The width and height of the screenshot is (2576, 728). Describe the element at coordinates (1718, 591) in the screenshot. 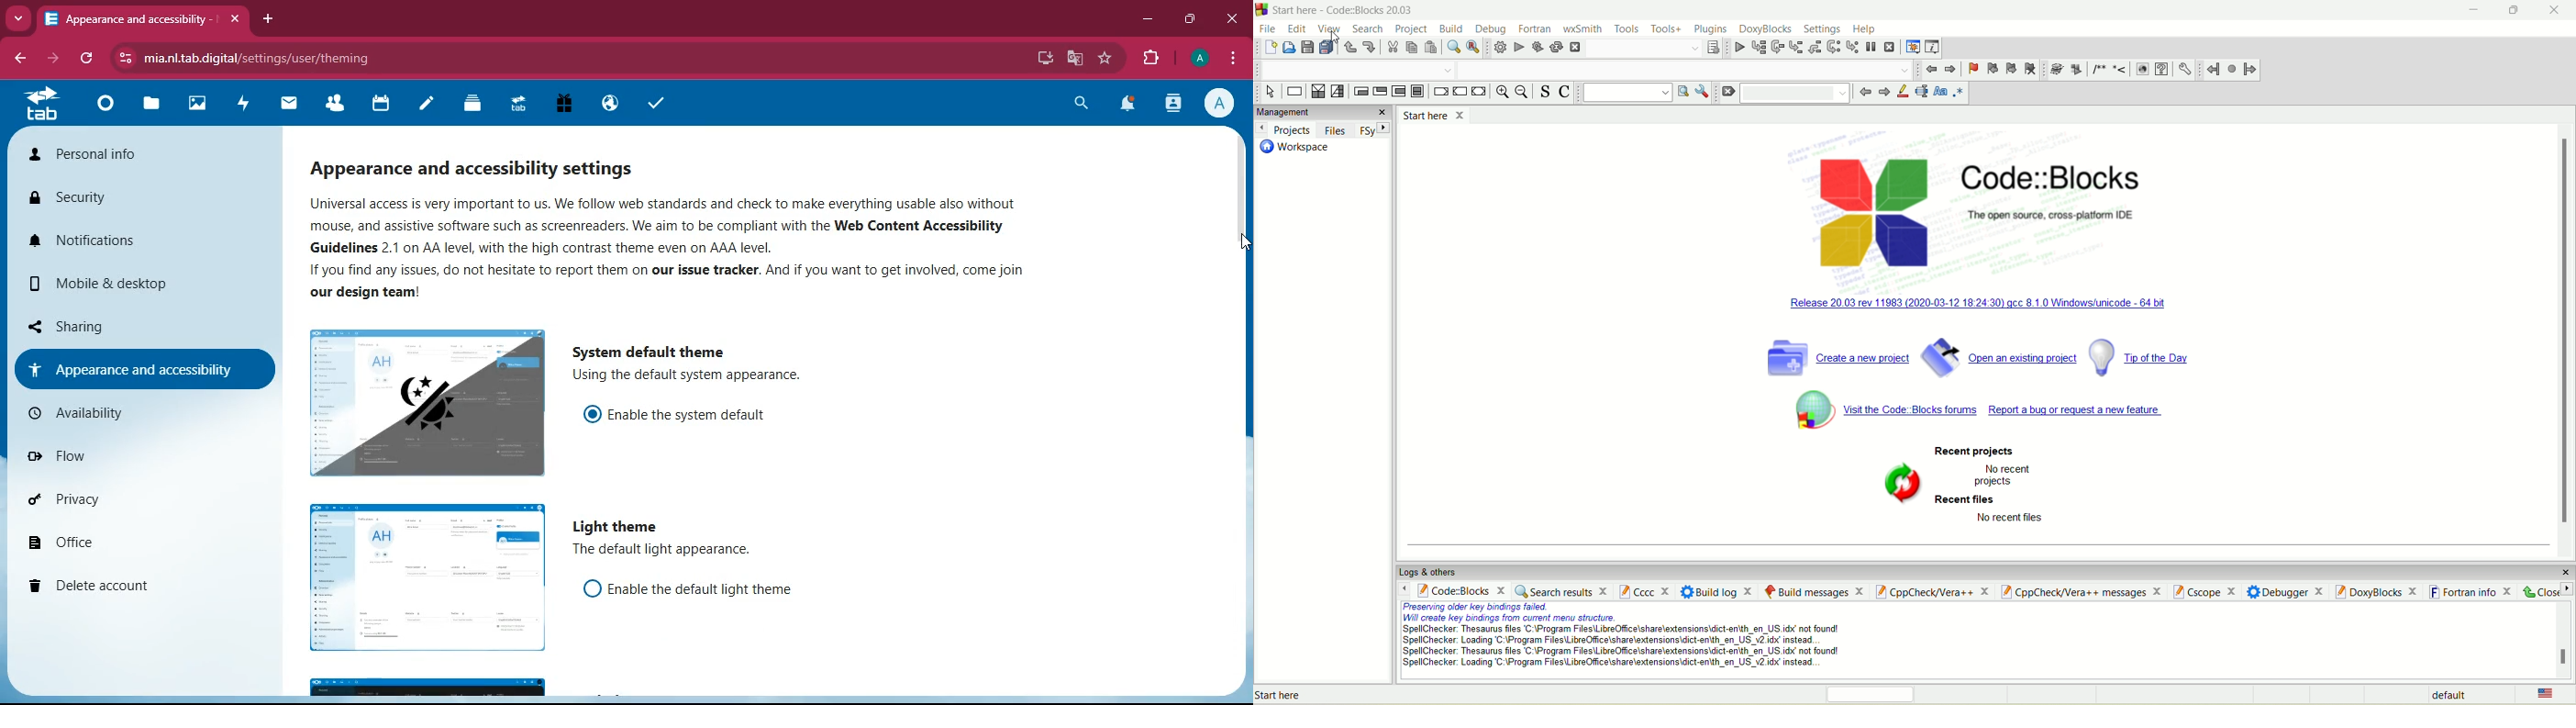

I see `build log` at that location.